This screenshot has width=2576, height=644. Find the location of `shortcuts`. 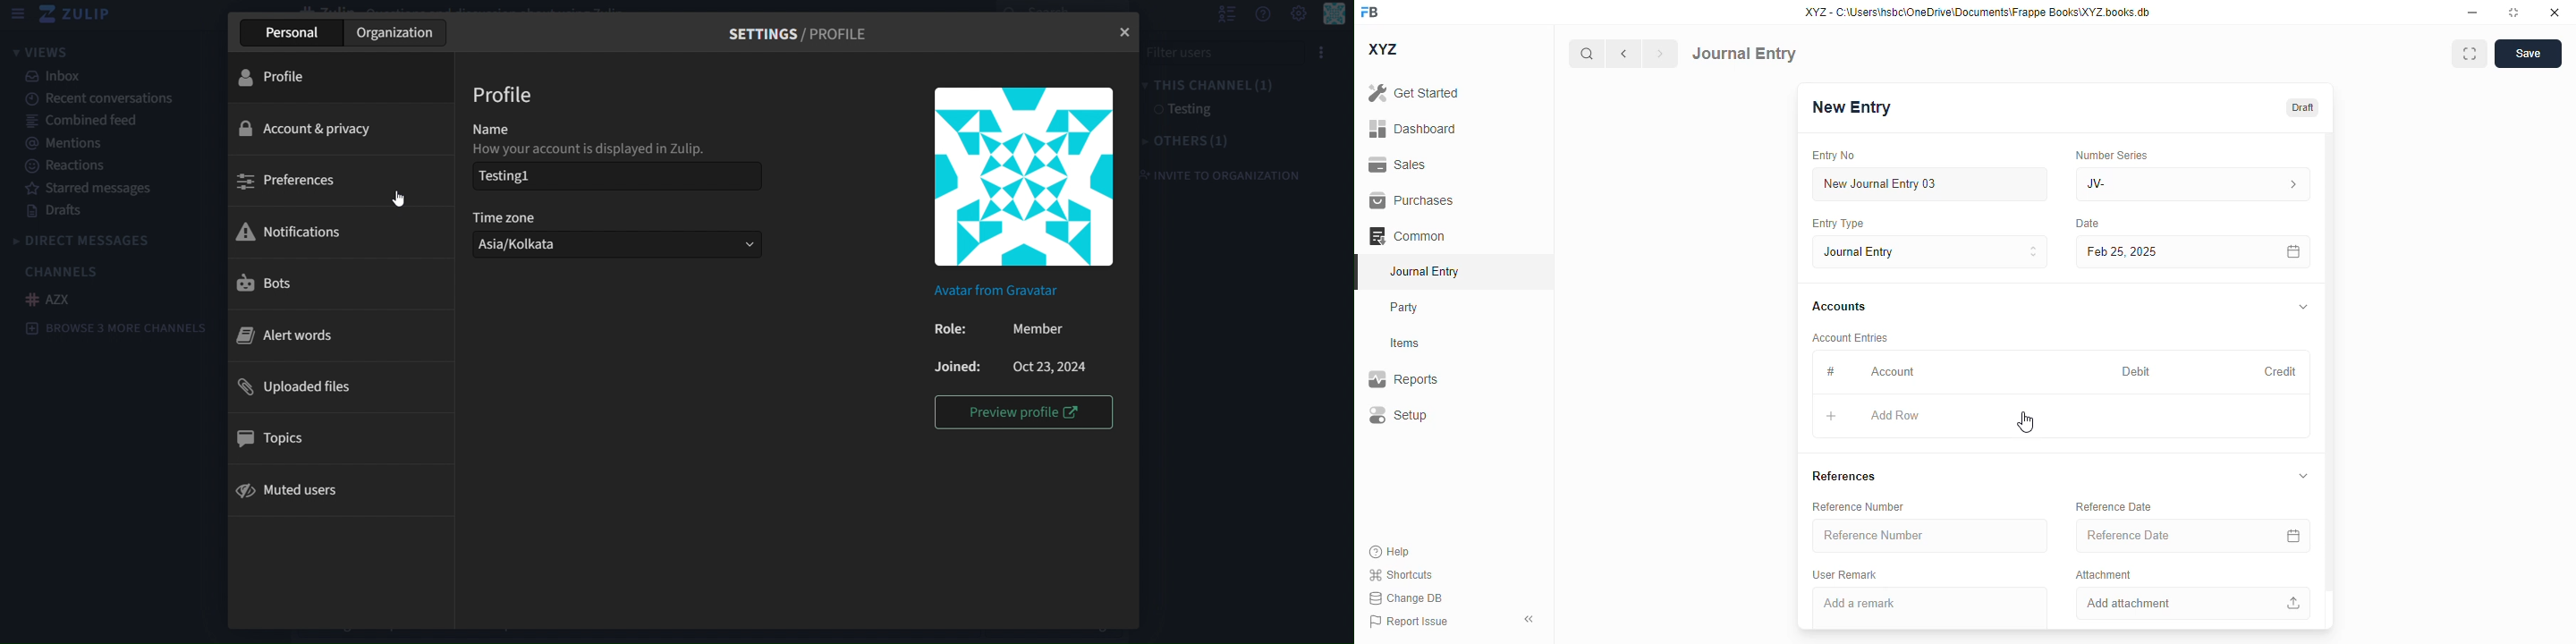

shortcuts is located at coordinates (1400, 574).